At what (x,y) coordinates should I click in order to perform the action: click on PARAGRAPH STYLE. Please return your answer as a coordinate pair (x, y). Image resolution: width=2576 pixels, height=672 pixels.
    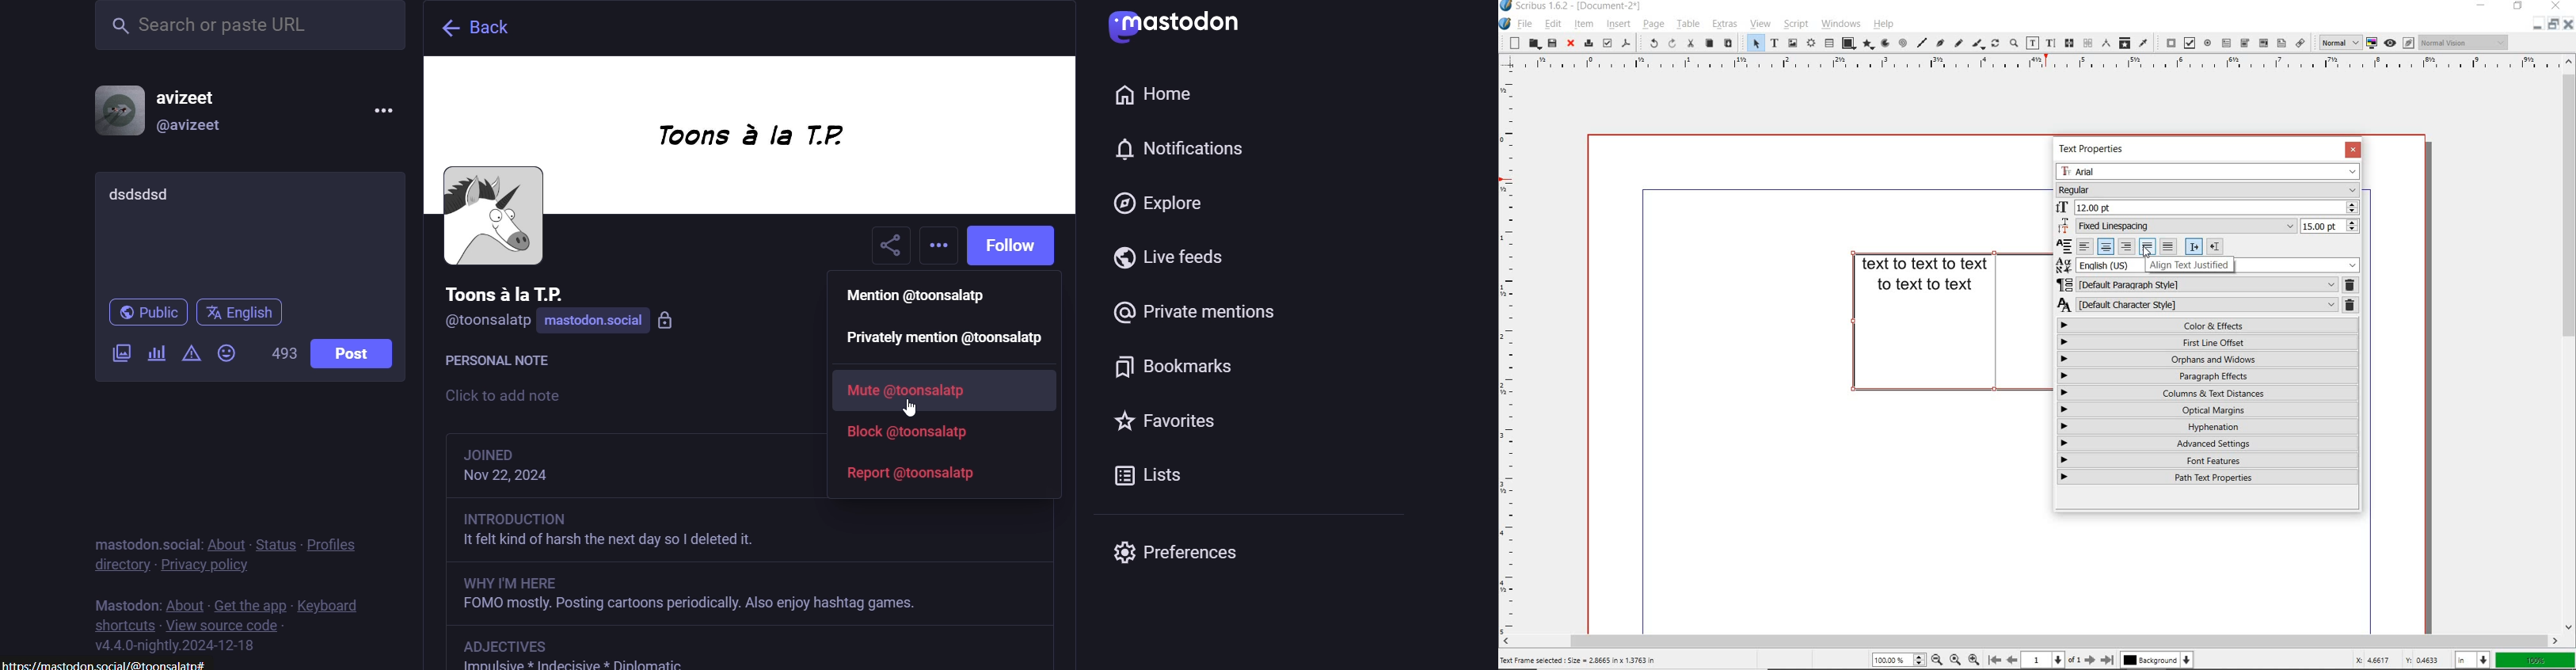
    Looking at the image, I should click on (2197, 283).